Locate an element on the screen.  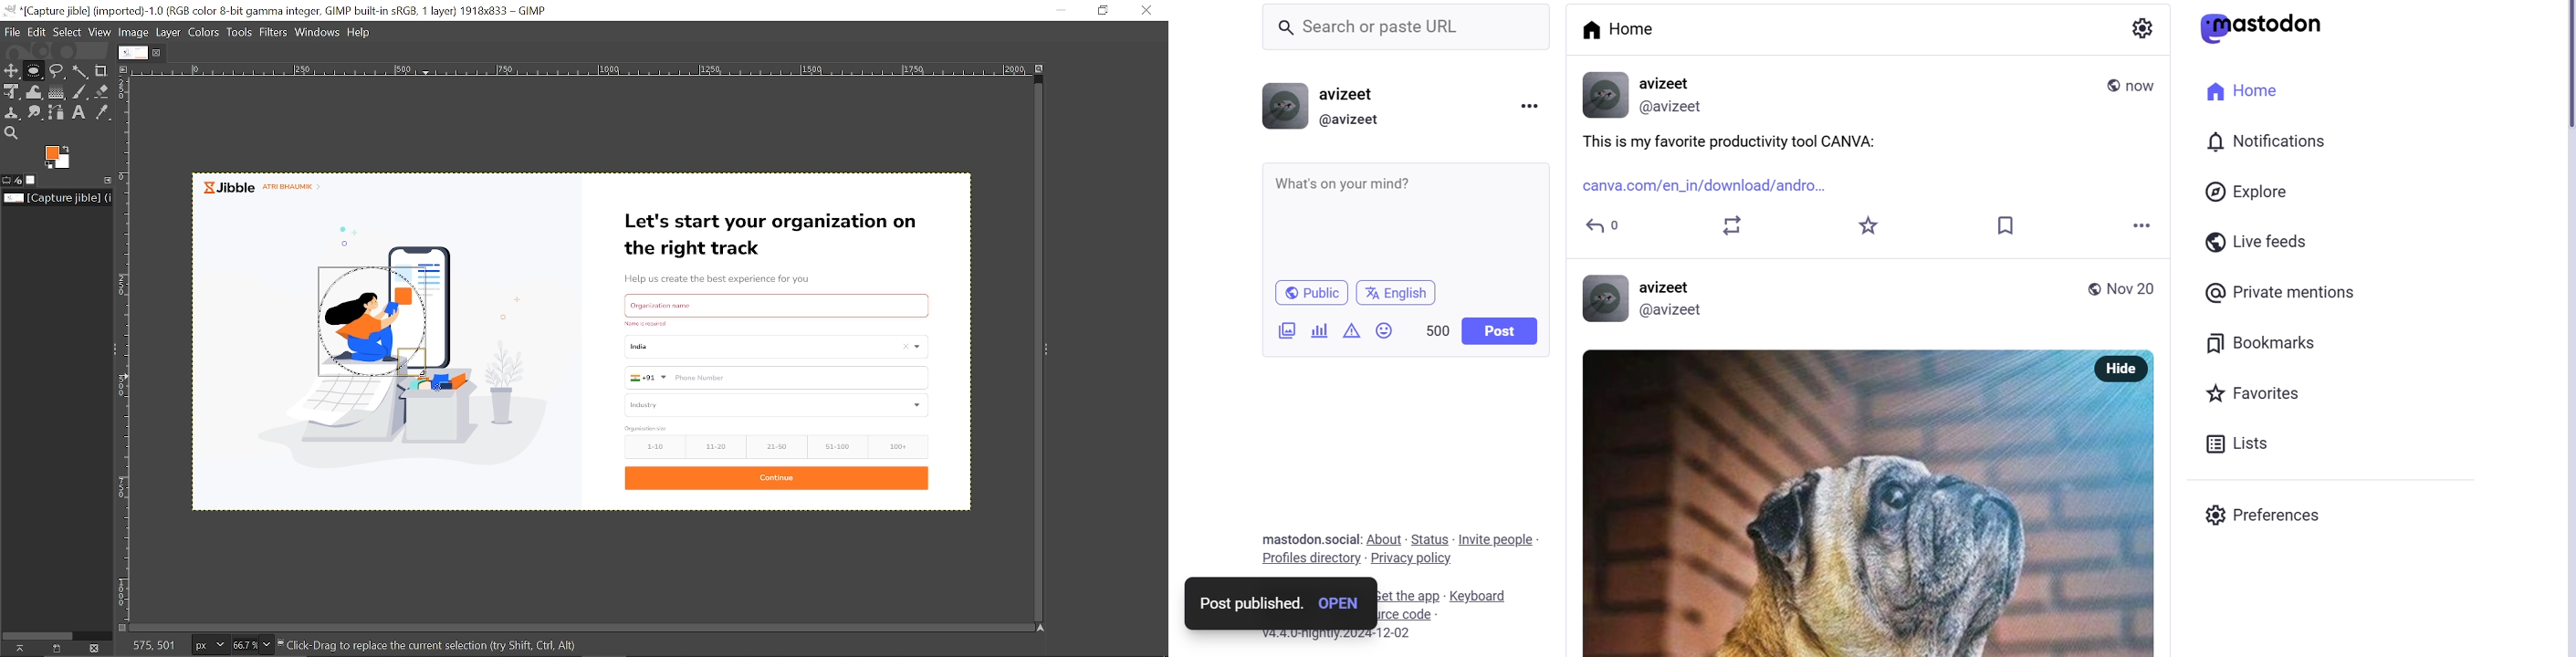
open is located at coordinates (1342, 603).